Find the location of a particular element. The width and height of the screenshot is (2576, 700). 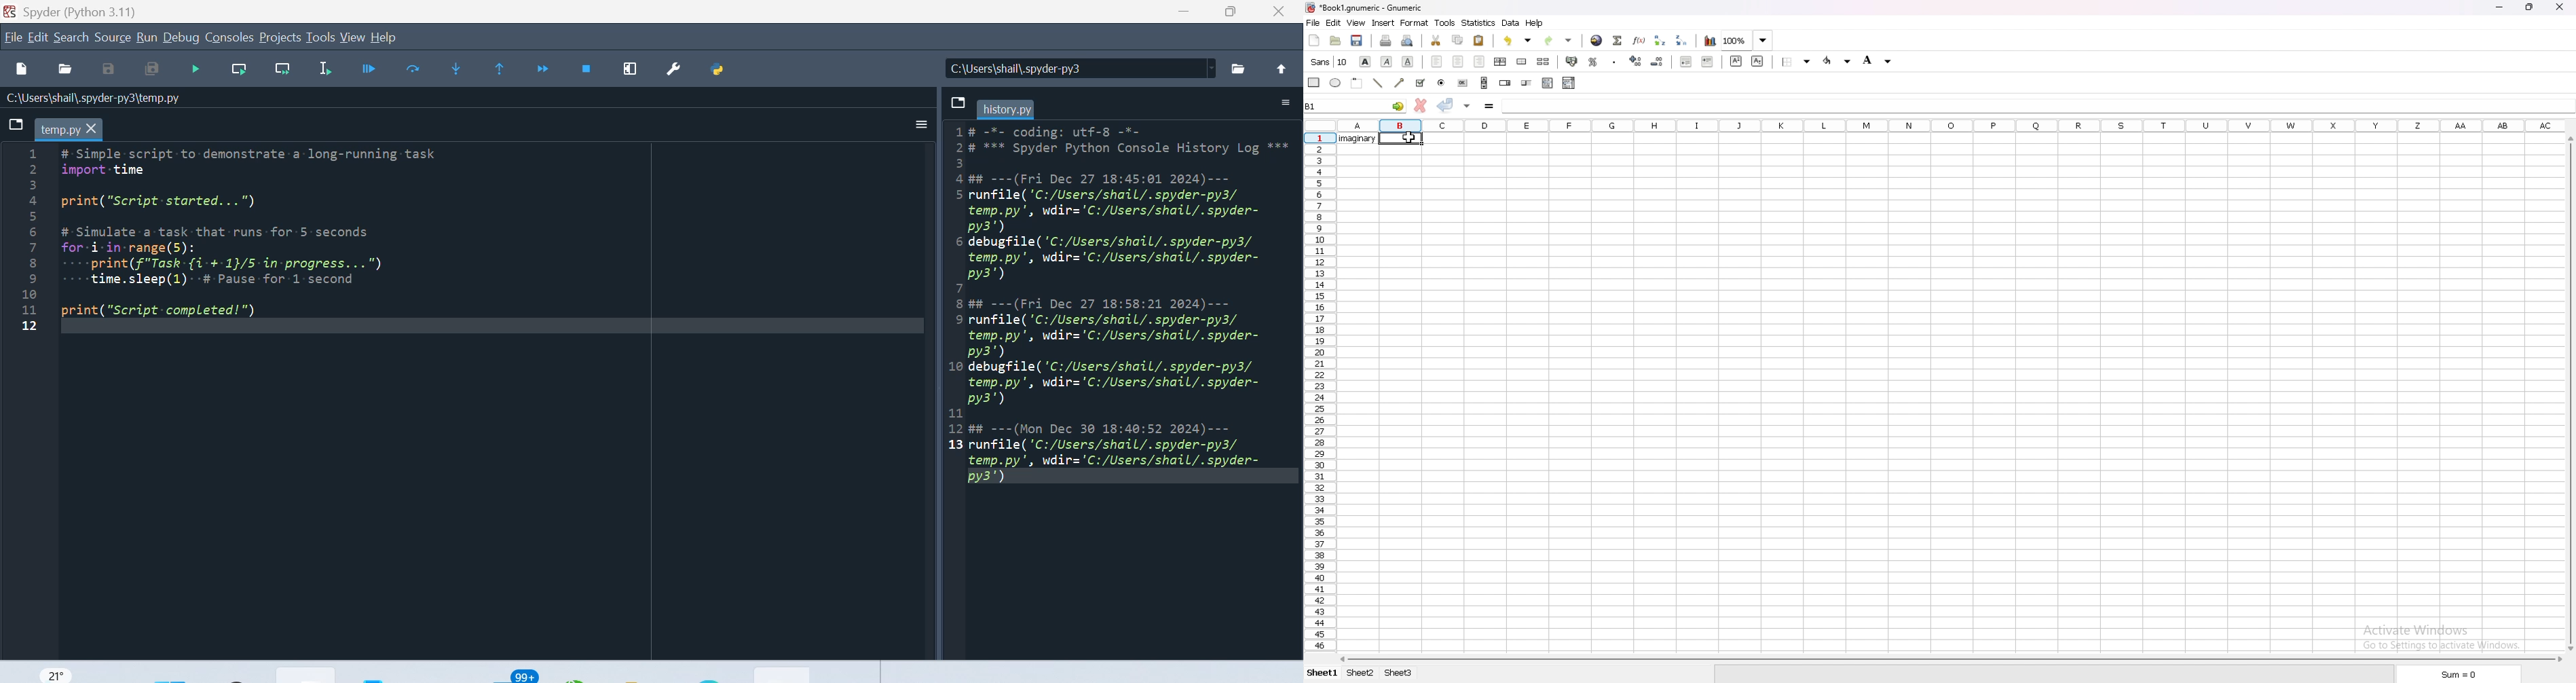

thousands separator is located at coordinates (1616, 60).